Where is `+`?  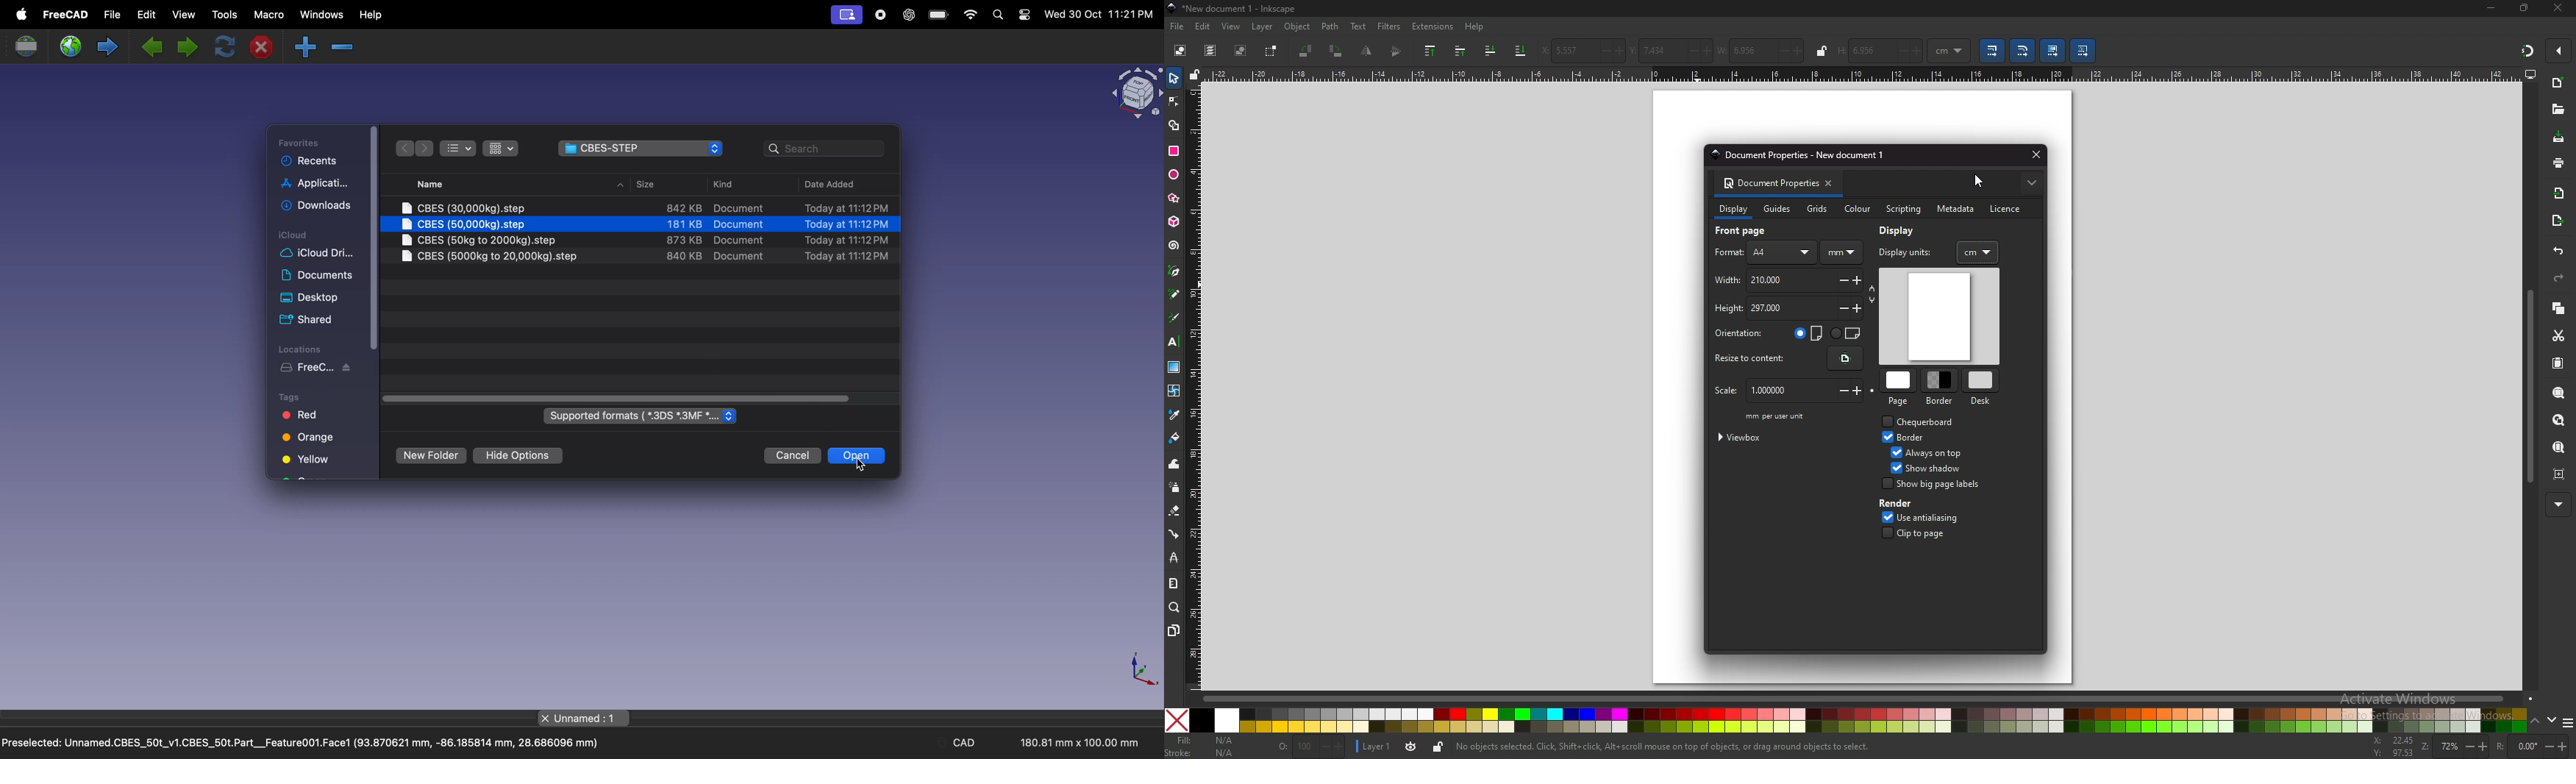
+ is located at coordinates (1860, 282).